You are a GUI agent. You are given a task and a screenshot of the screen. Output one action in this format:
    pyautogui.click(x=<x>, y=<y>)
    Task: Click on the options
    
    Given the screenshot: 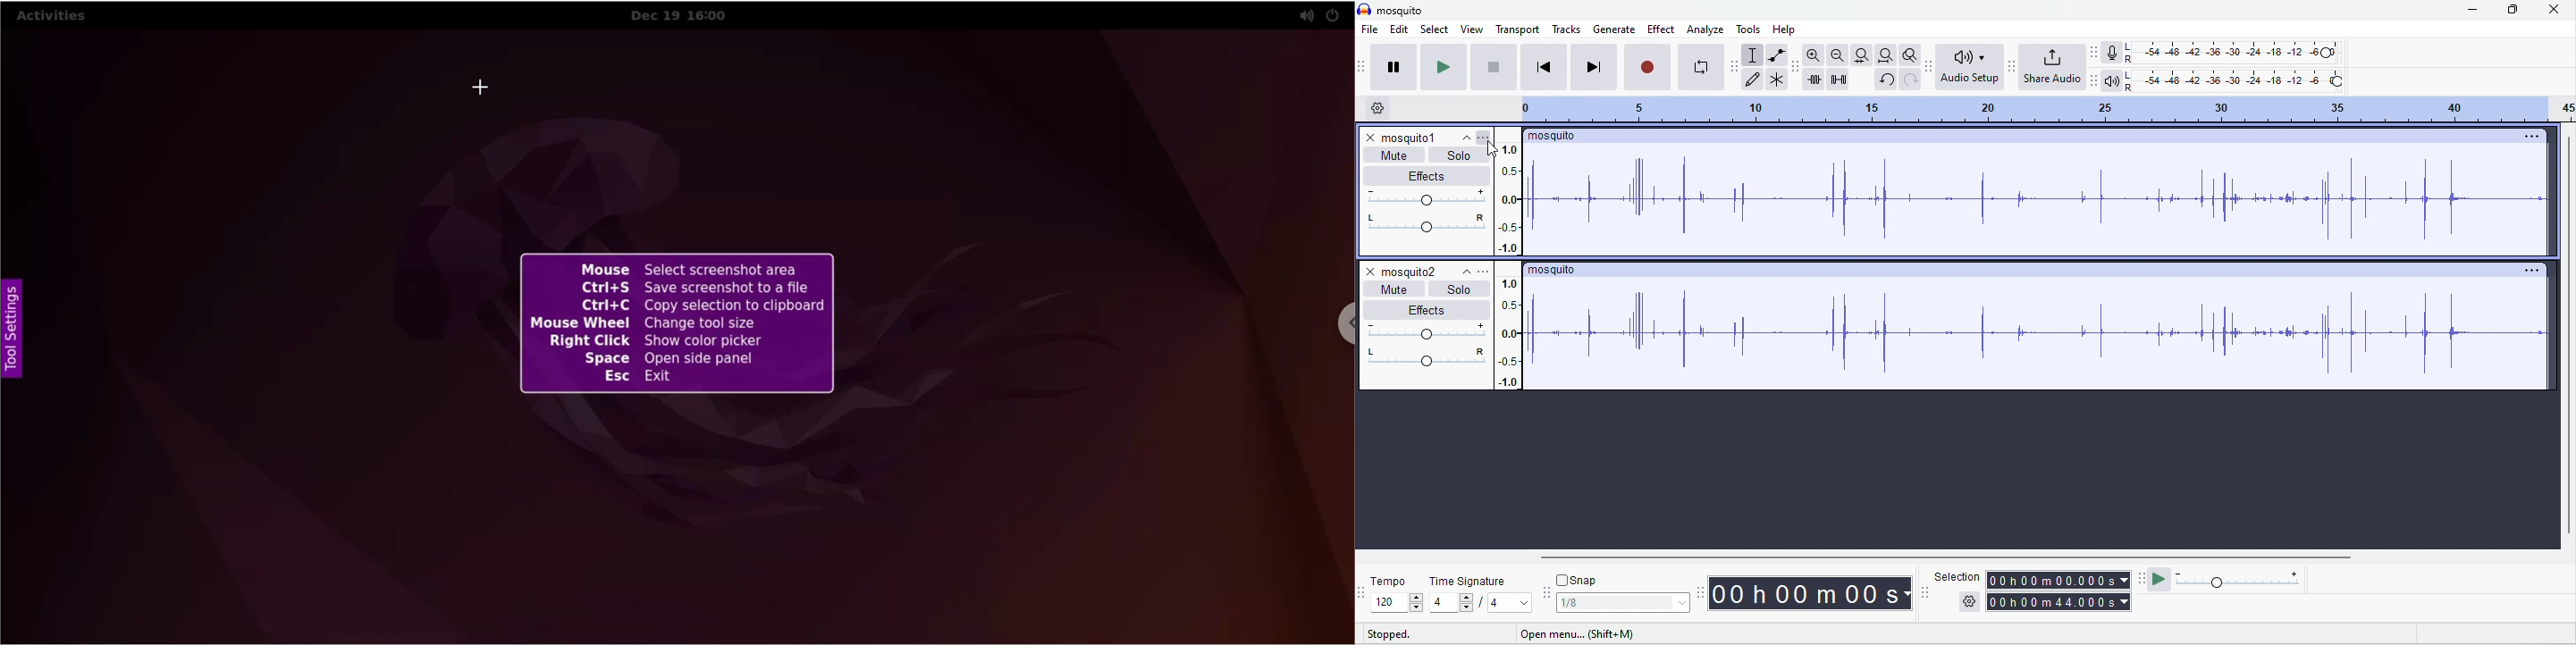 What is the action you would take?
    pyautogui.click(x=2531, y=135)
    